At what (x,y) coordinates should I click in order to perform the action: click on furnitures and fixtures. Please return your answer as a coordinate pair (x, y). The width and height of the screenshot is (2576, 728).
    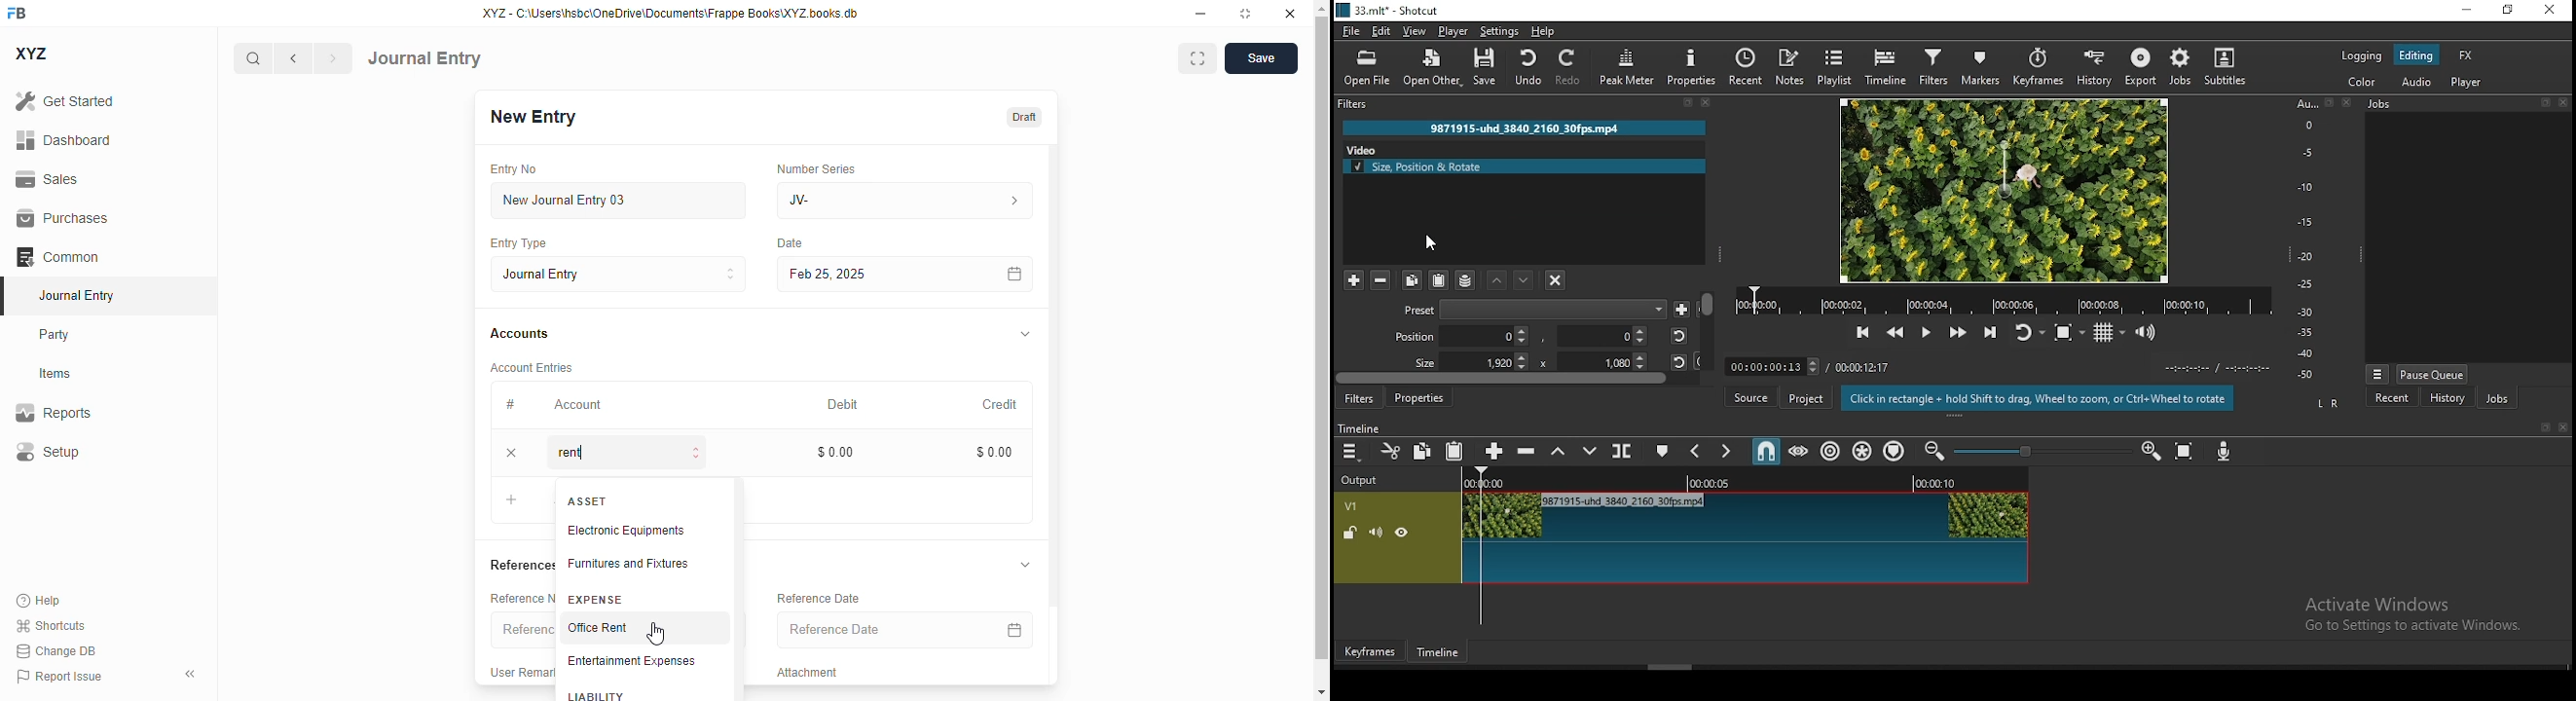
    Looking at the image, I should click on (630, 564).